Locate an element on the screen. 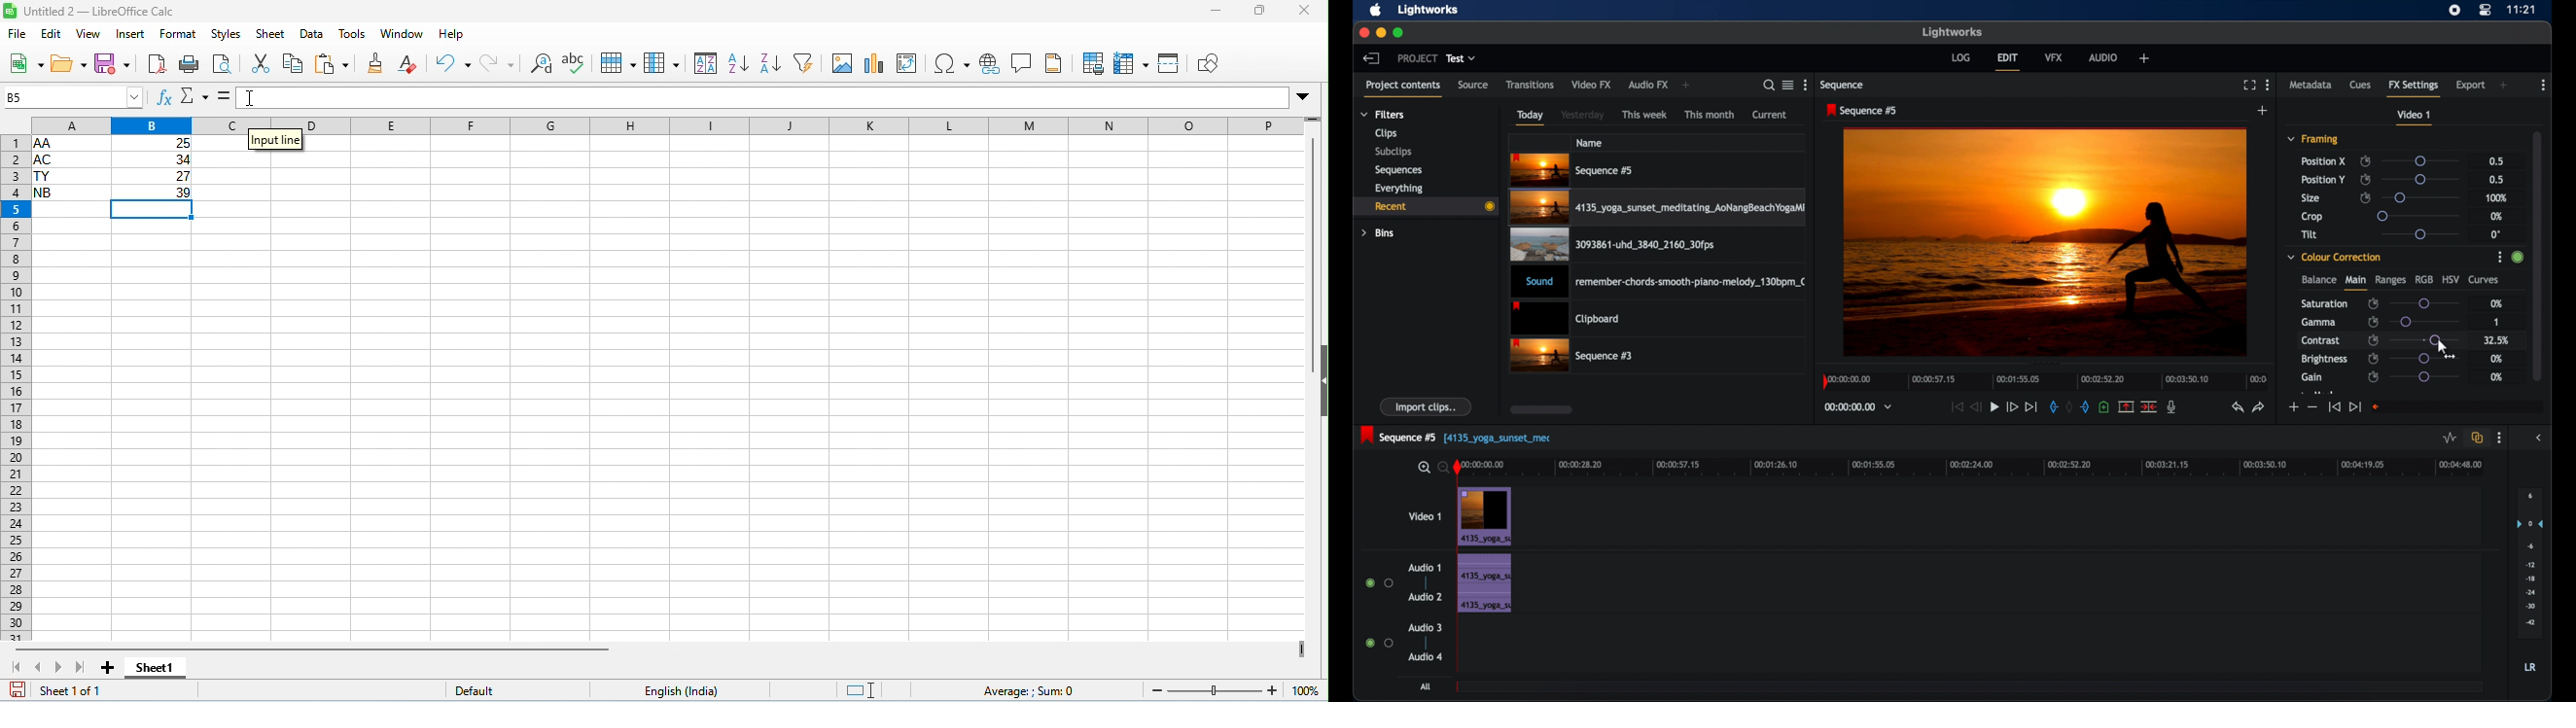  window is located at coordinates (405, 34).